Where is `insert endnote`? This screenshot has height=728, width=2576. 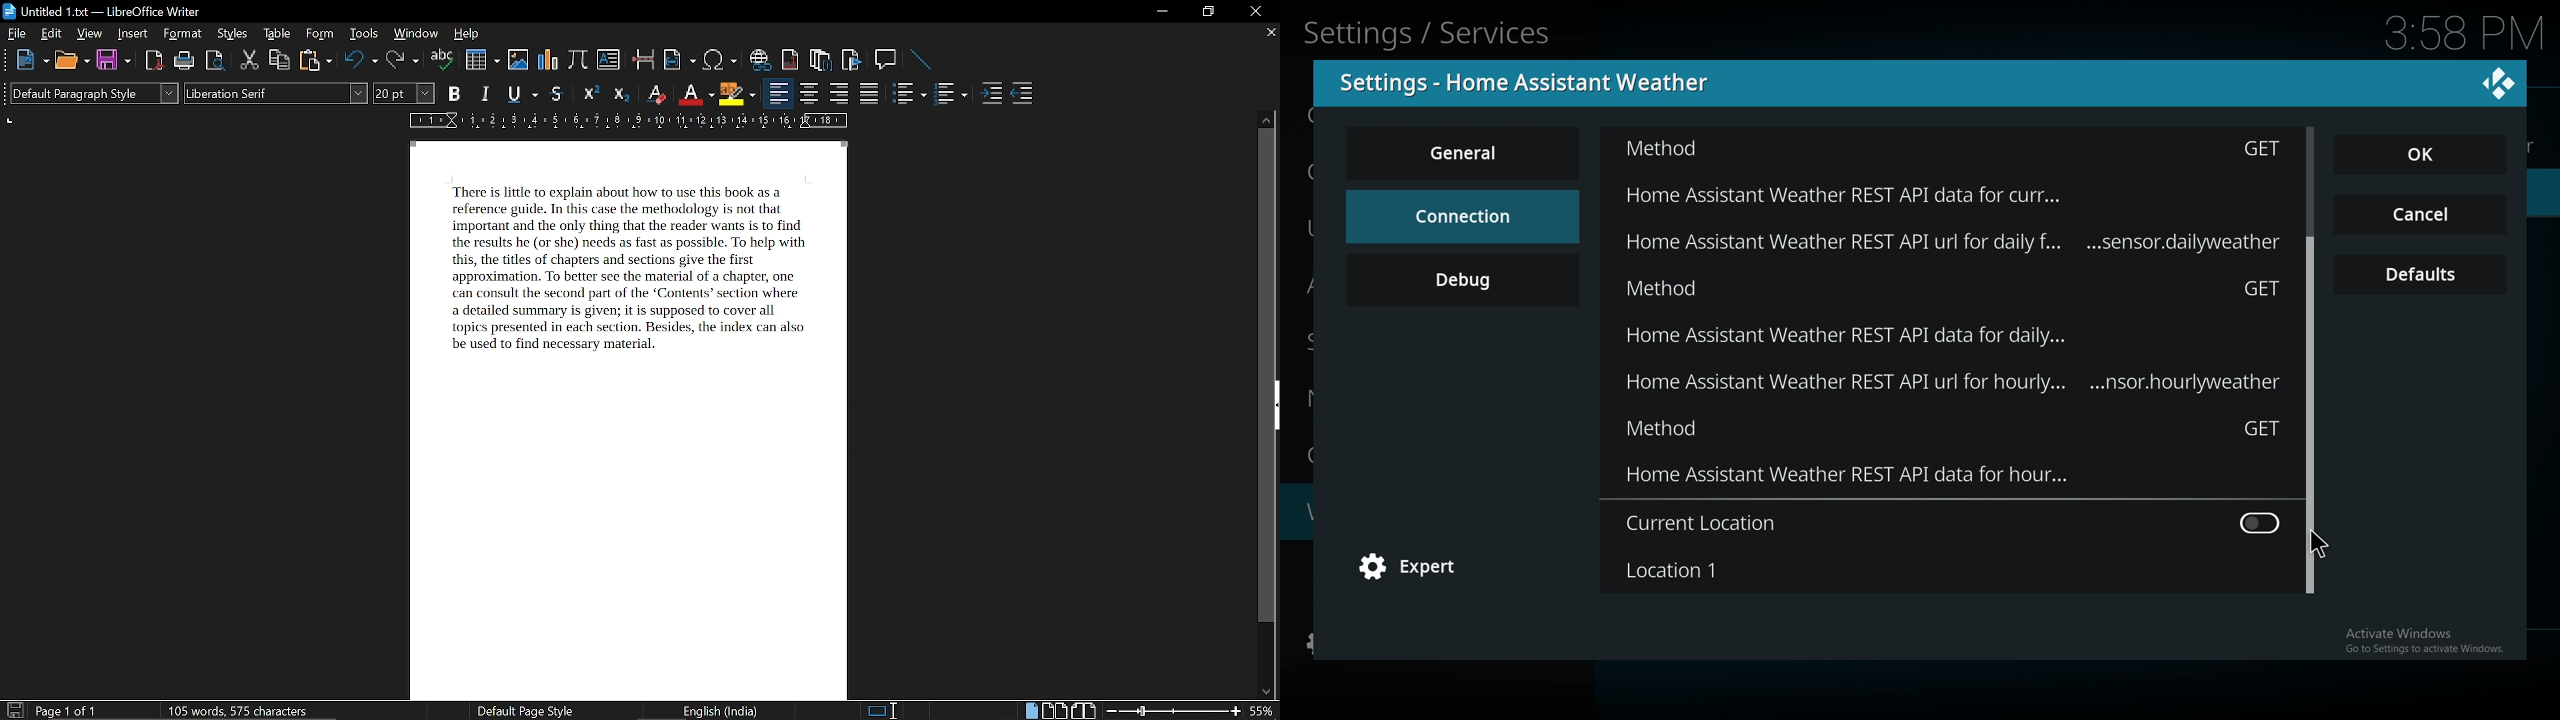 insert endnote is located at coordinates (820, 58).